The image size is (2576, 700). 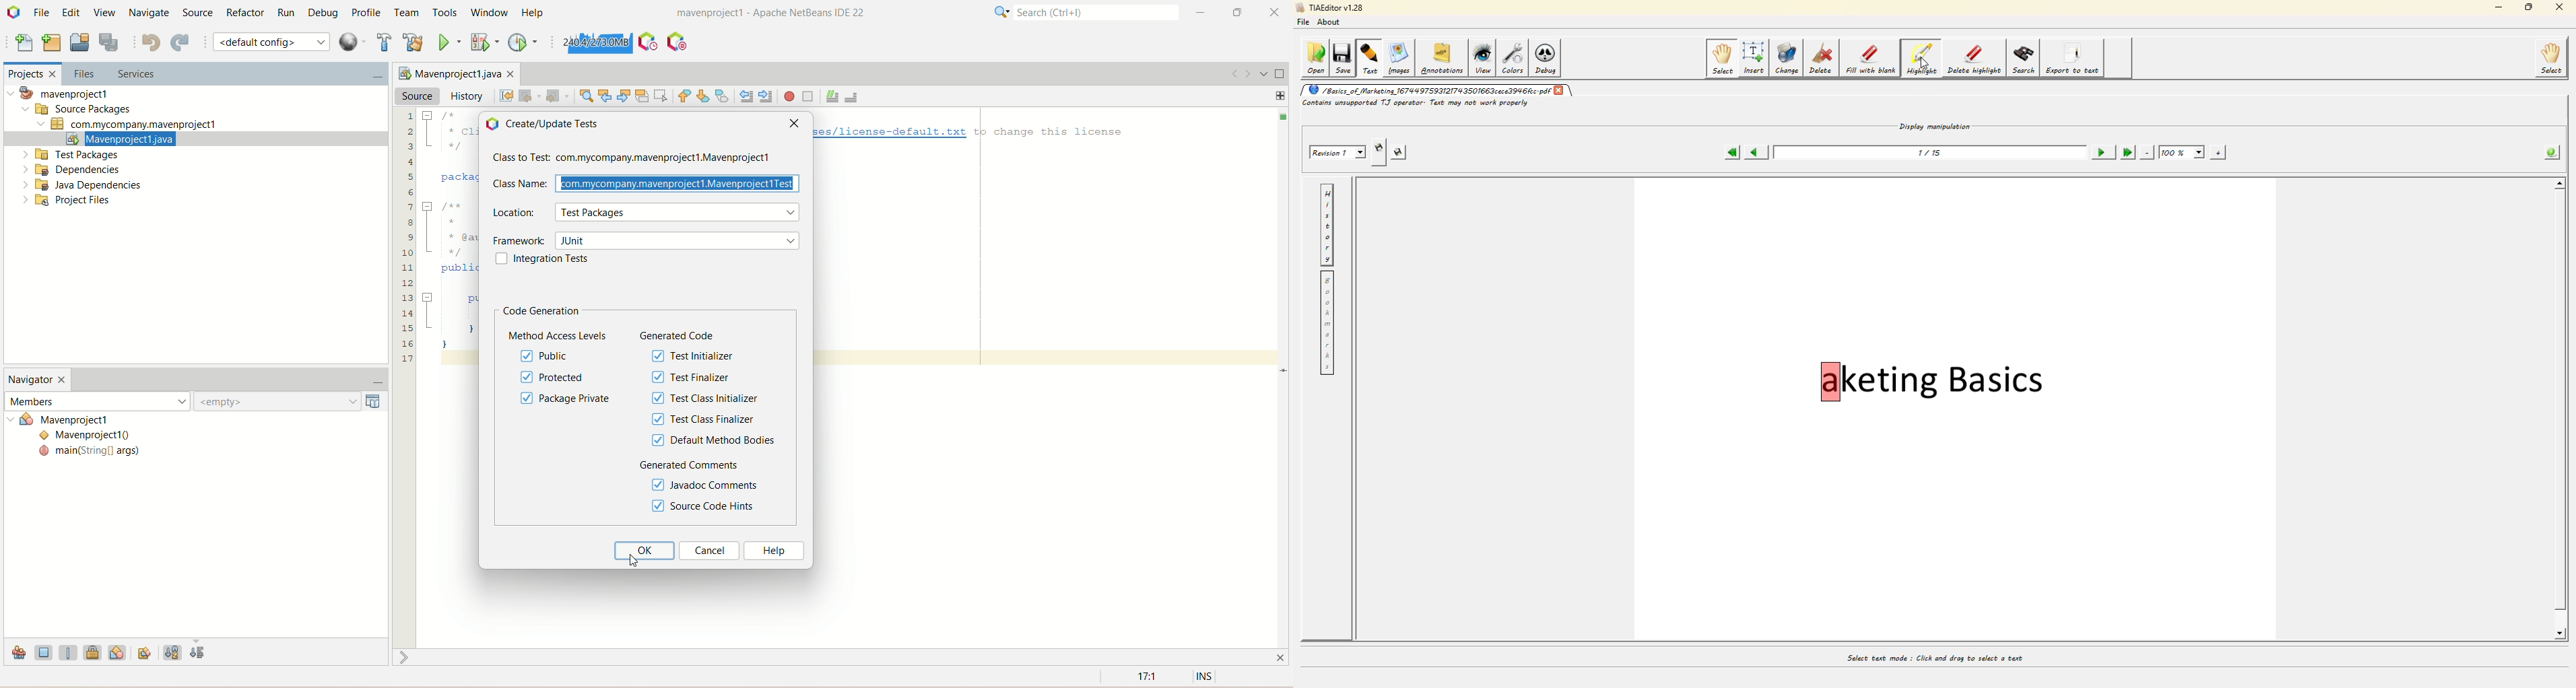 What do you see at coordinates (406, 657) in the screenshot?
I see `shrink` at bounding box center [406, 657].